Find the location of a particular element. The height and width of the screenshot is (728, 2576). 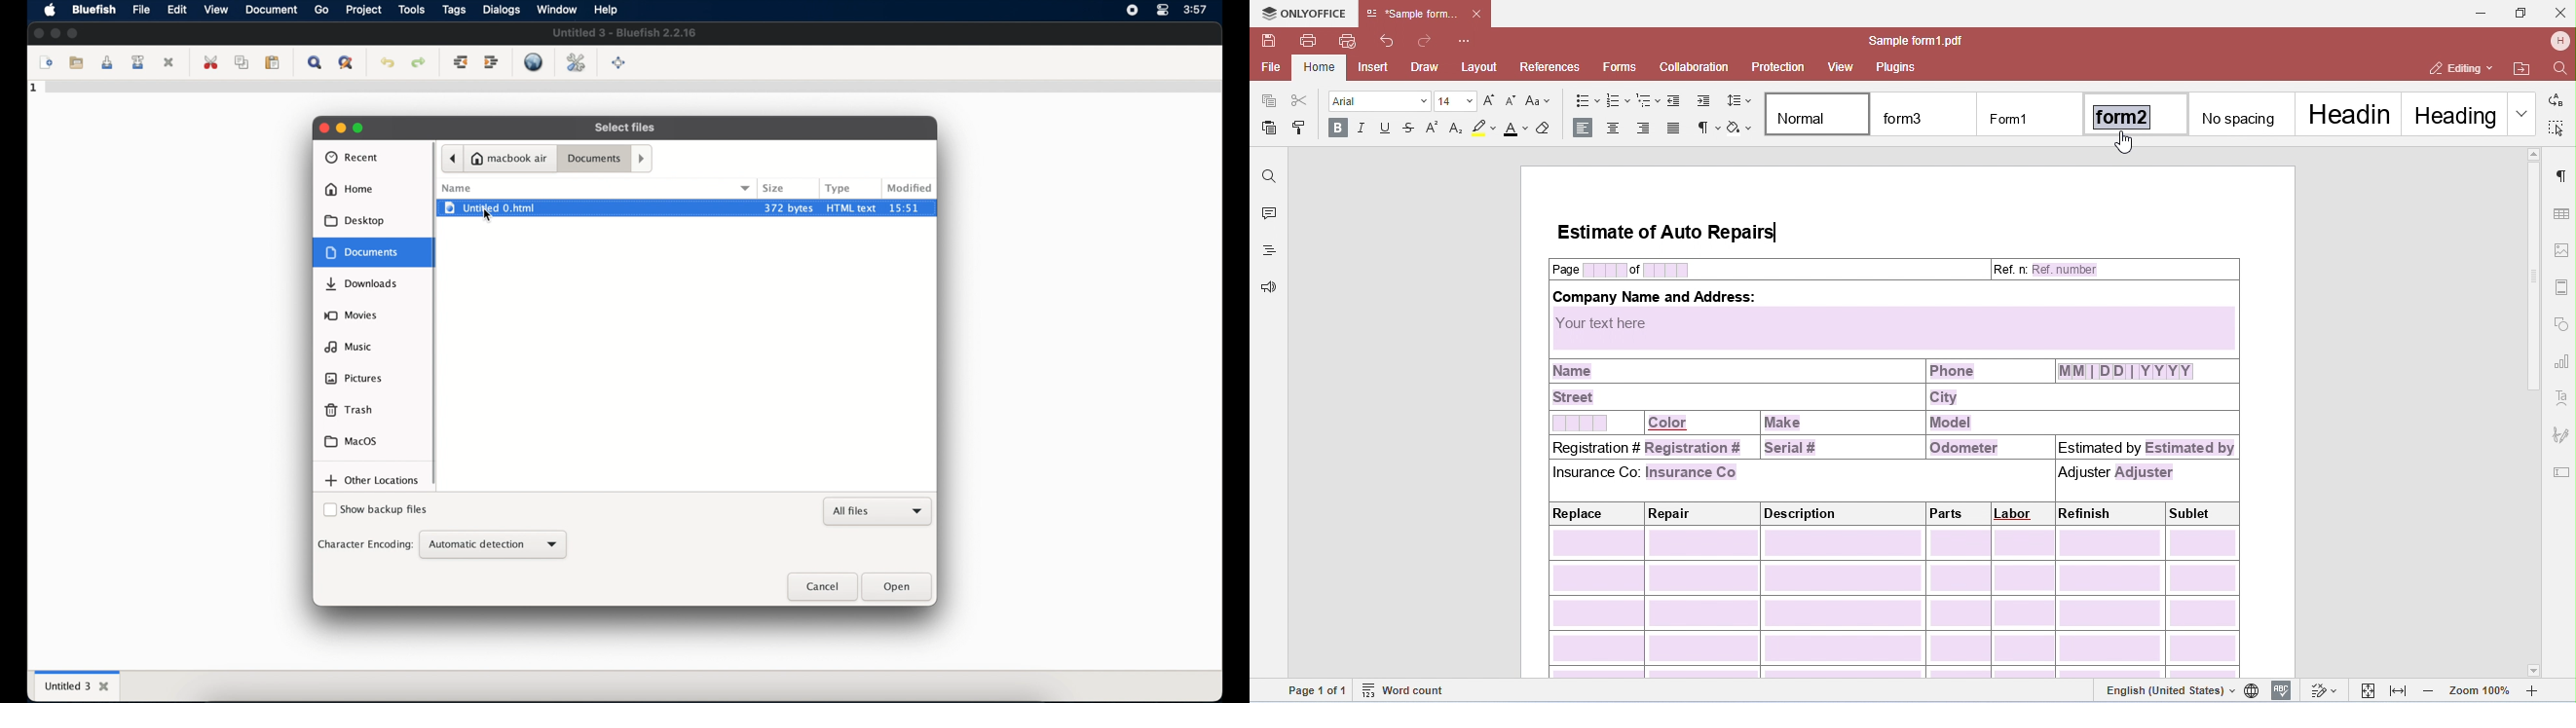

open is located at coordinates (898, 587).